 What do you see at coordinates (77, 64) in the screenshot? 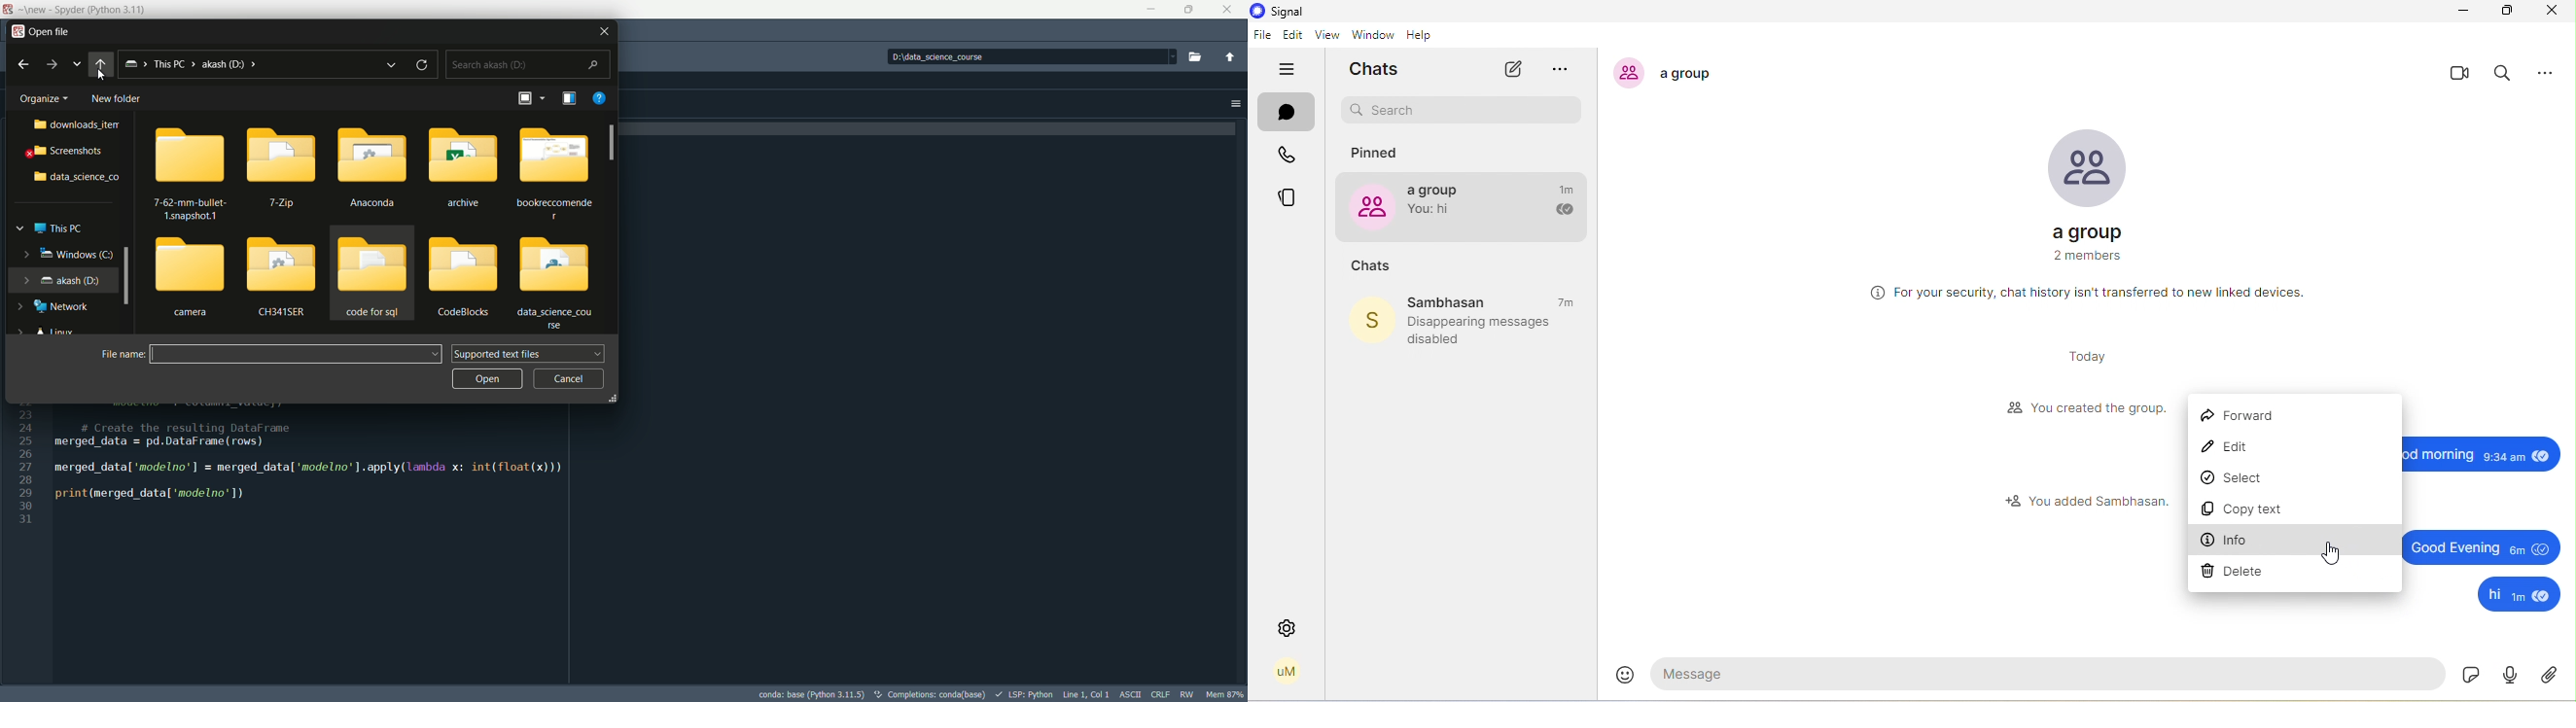
I see `recent locations` at bounding box center [77, 64].